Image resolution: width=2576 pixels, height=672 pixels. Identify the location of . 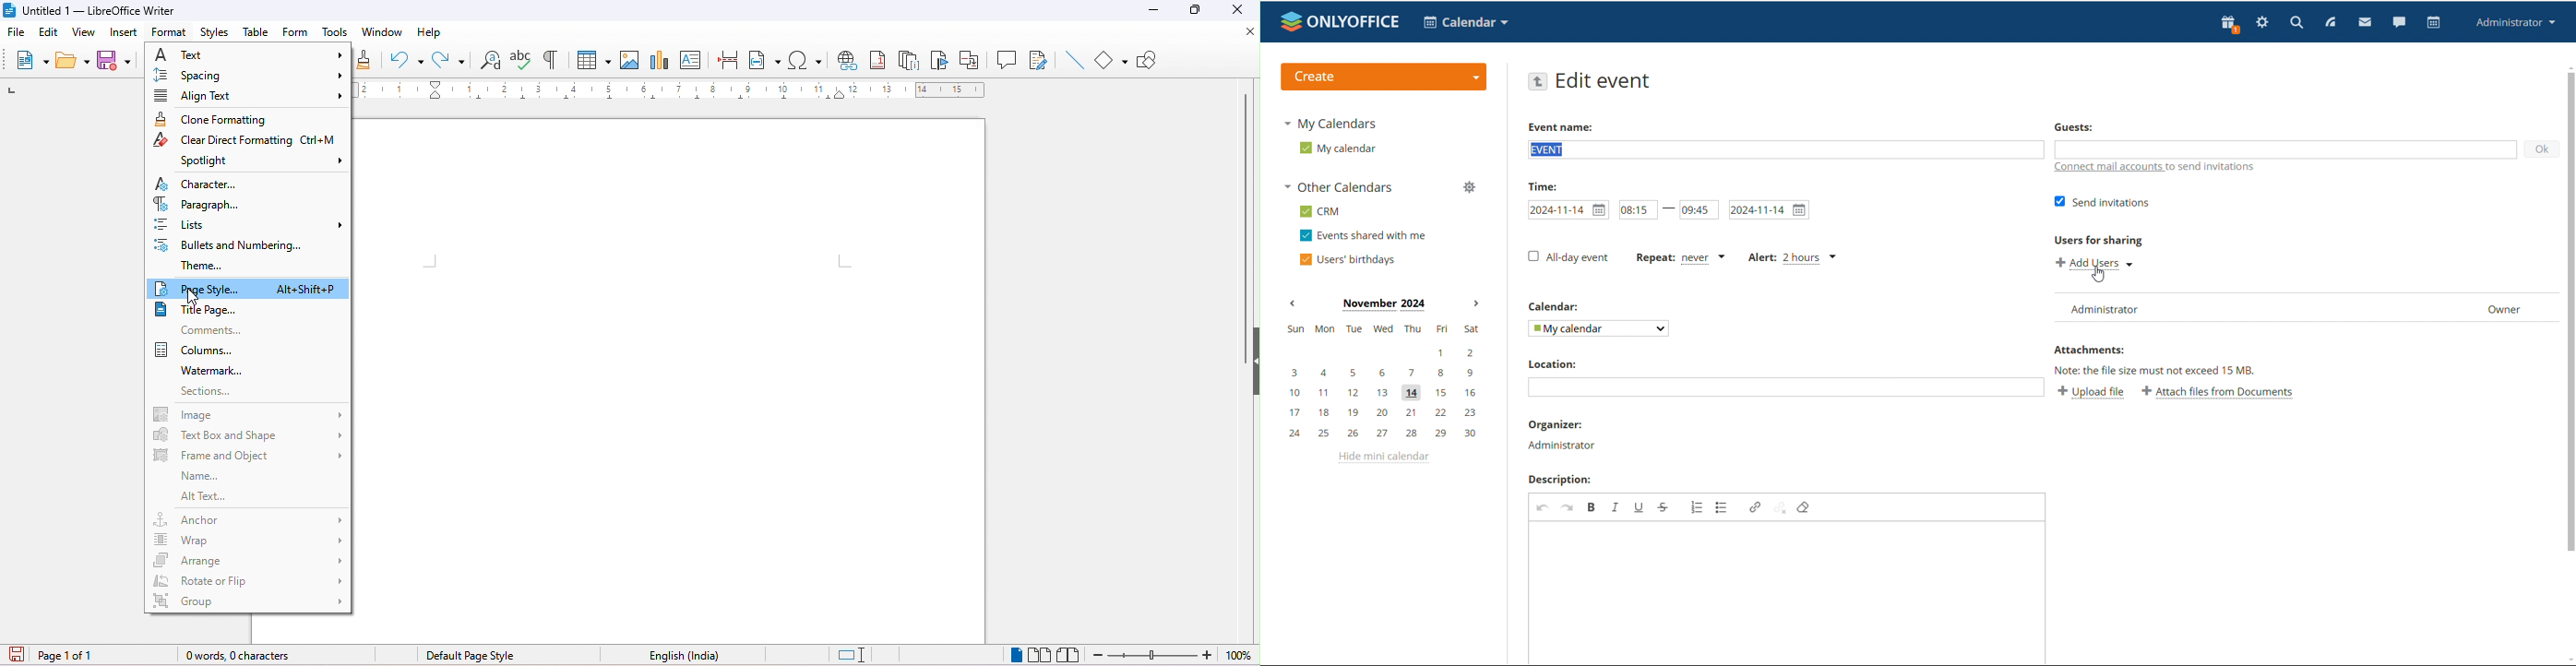
(88, 32).